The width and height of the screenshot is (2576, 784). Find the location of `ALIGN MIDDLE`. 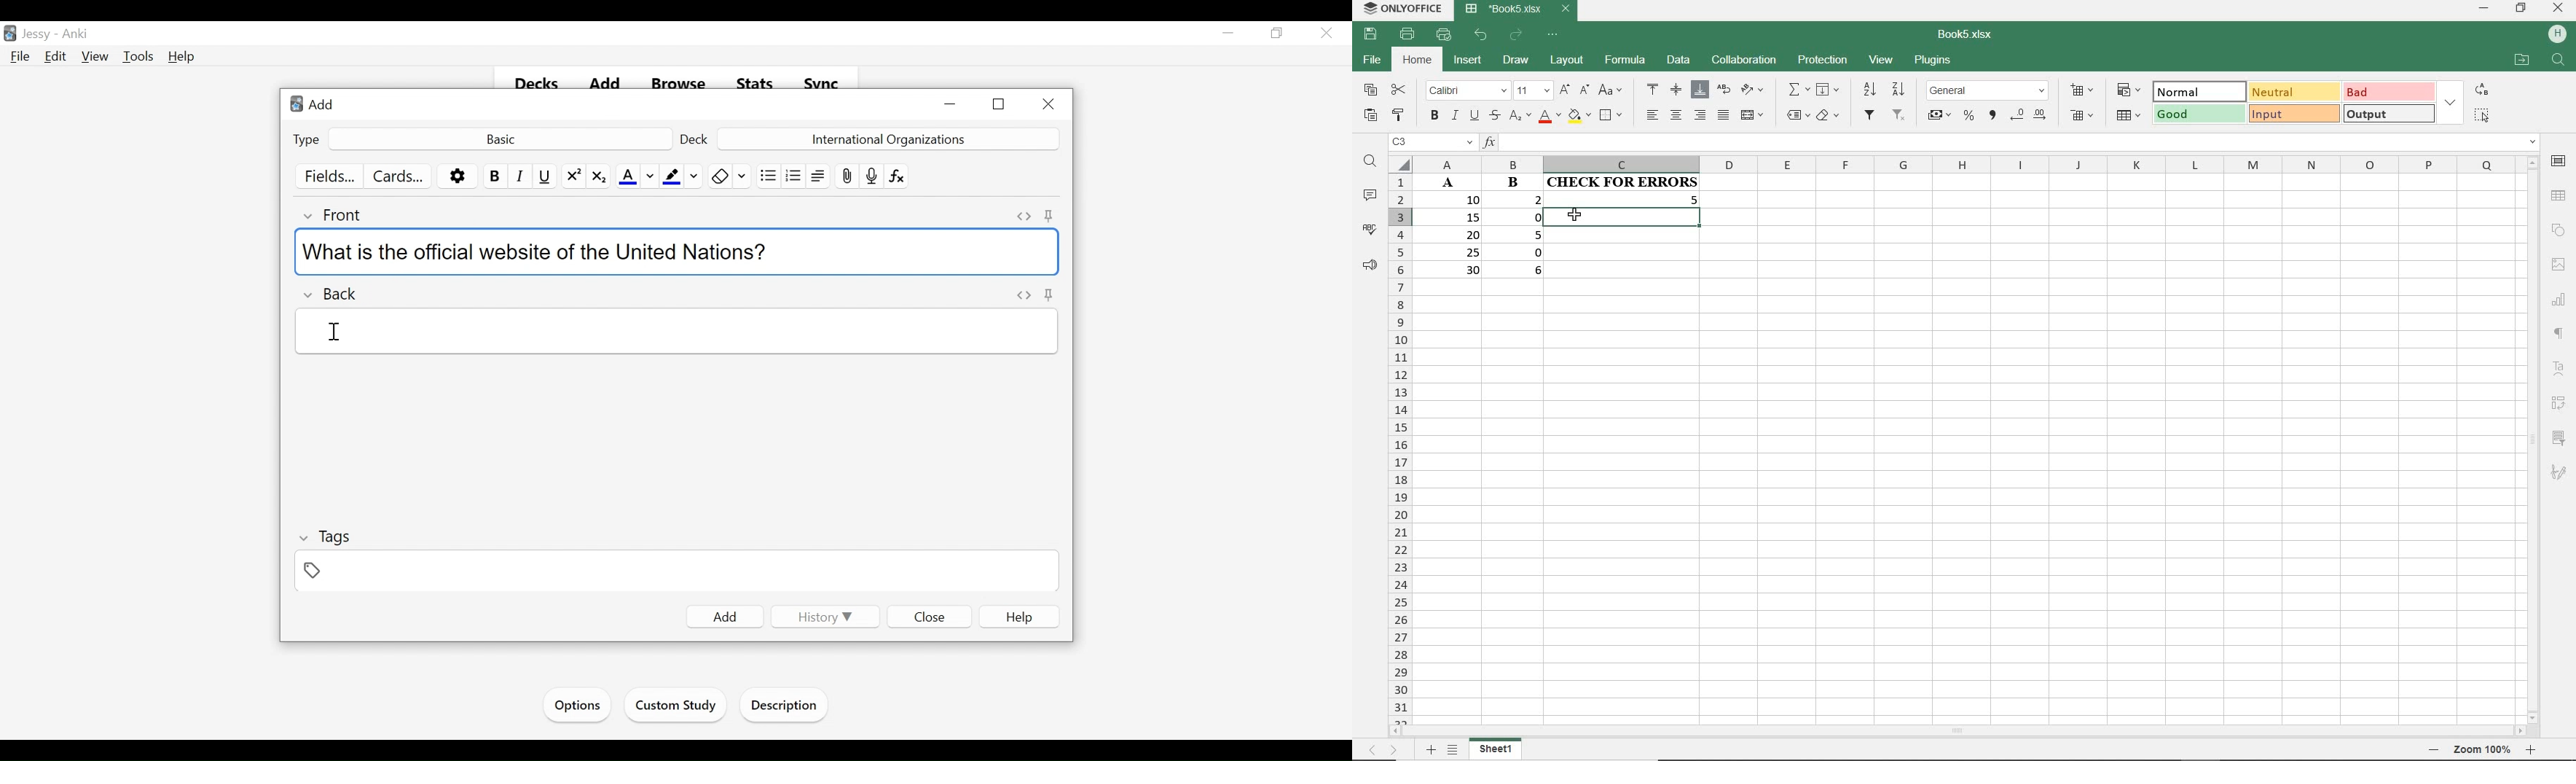

ALIGN MIDDLE is located at coordinates (1676, 91).